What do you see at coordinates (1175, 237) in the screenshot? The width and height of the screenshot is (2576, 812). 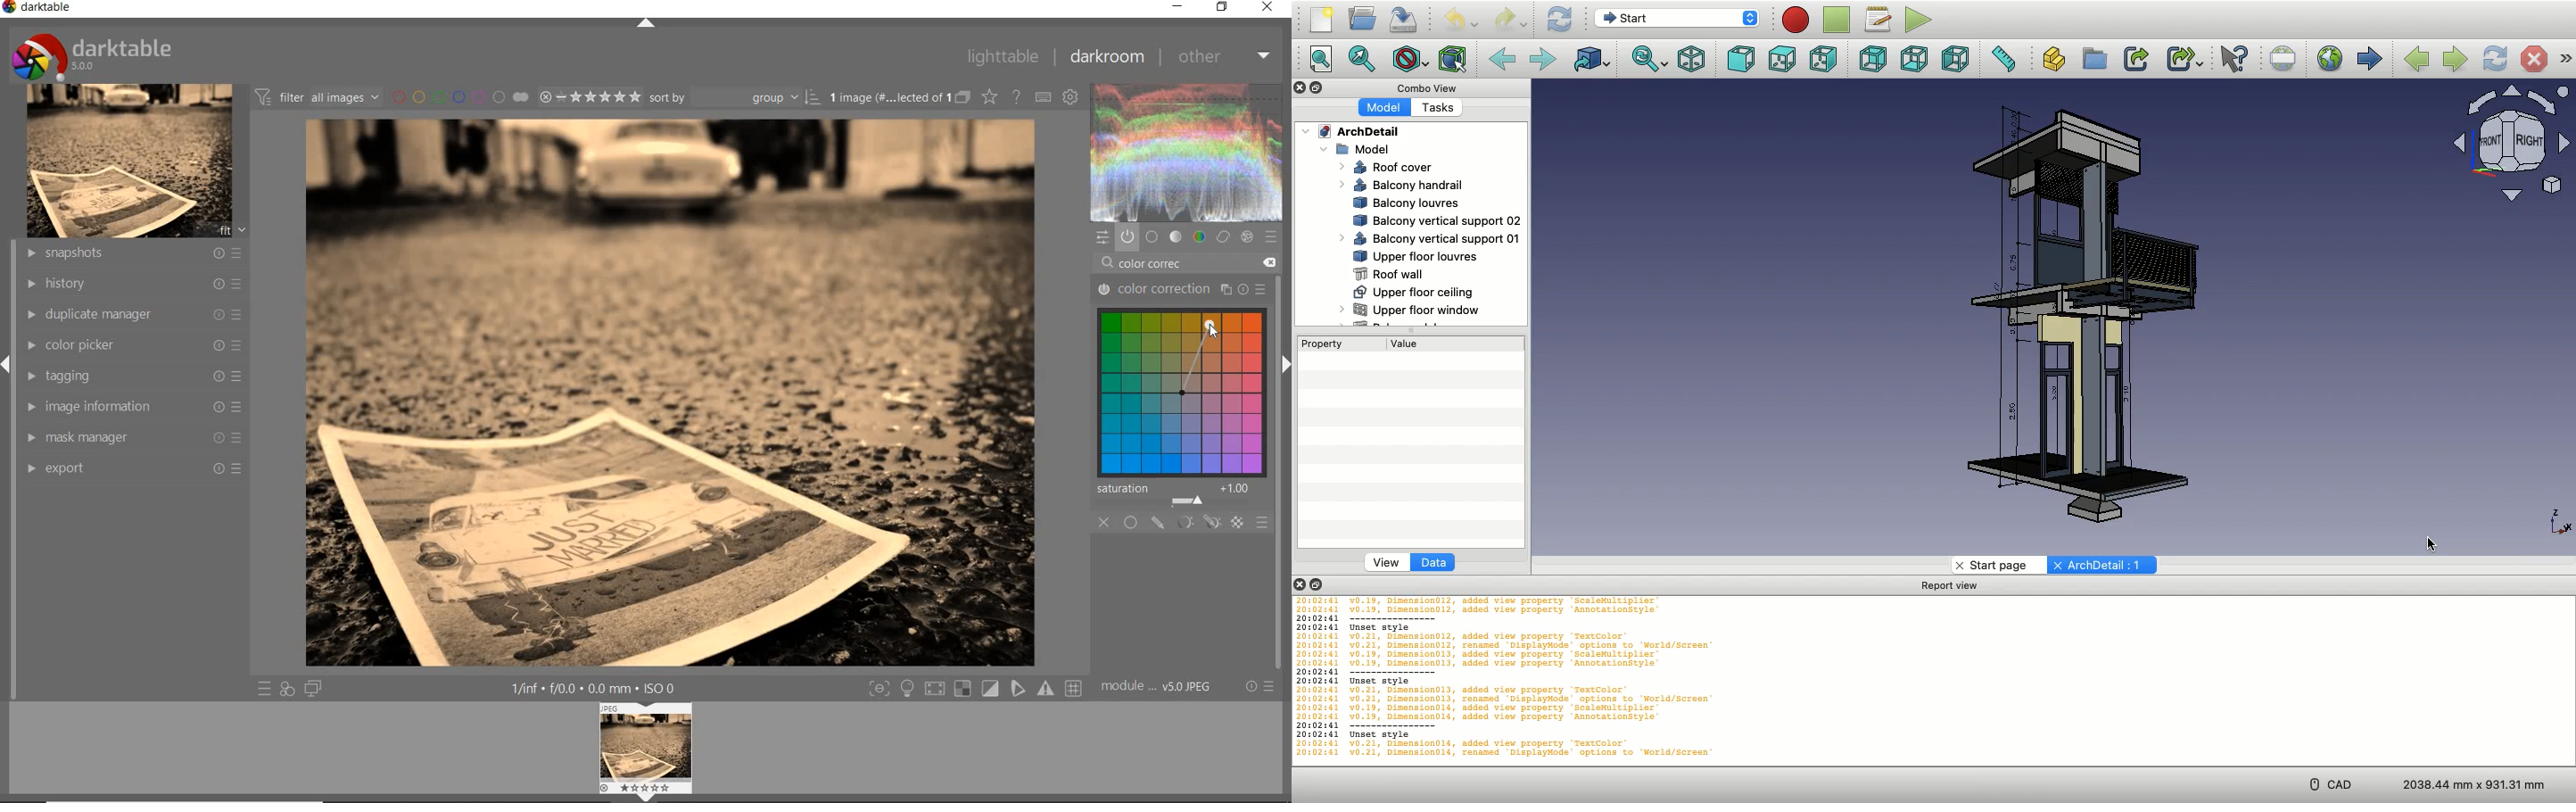 I see `tone` at bounding box center [1175, 237].